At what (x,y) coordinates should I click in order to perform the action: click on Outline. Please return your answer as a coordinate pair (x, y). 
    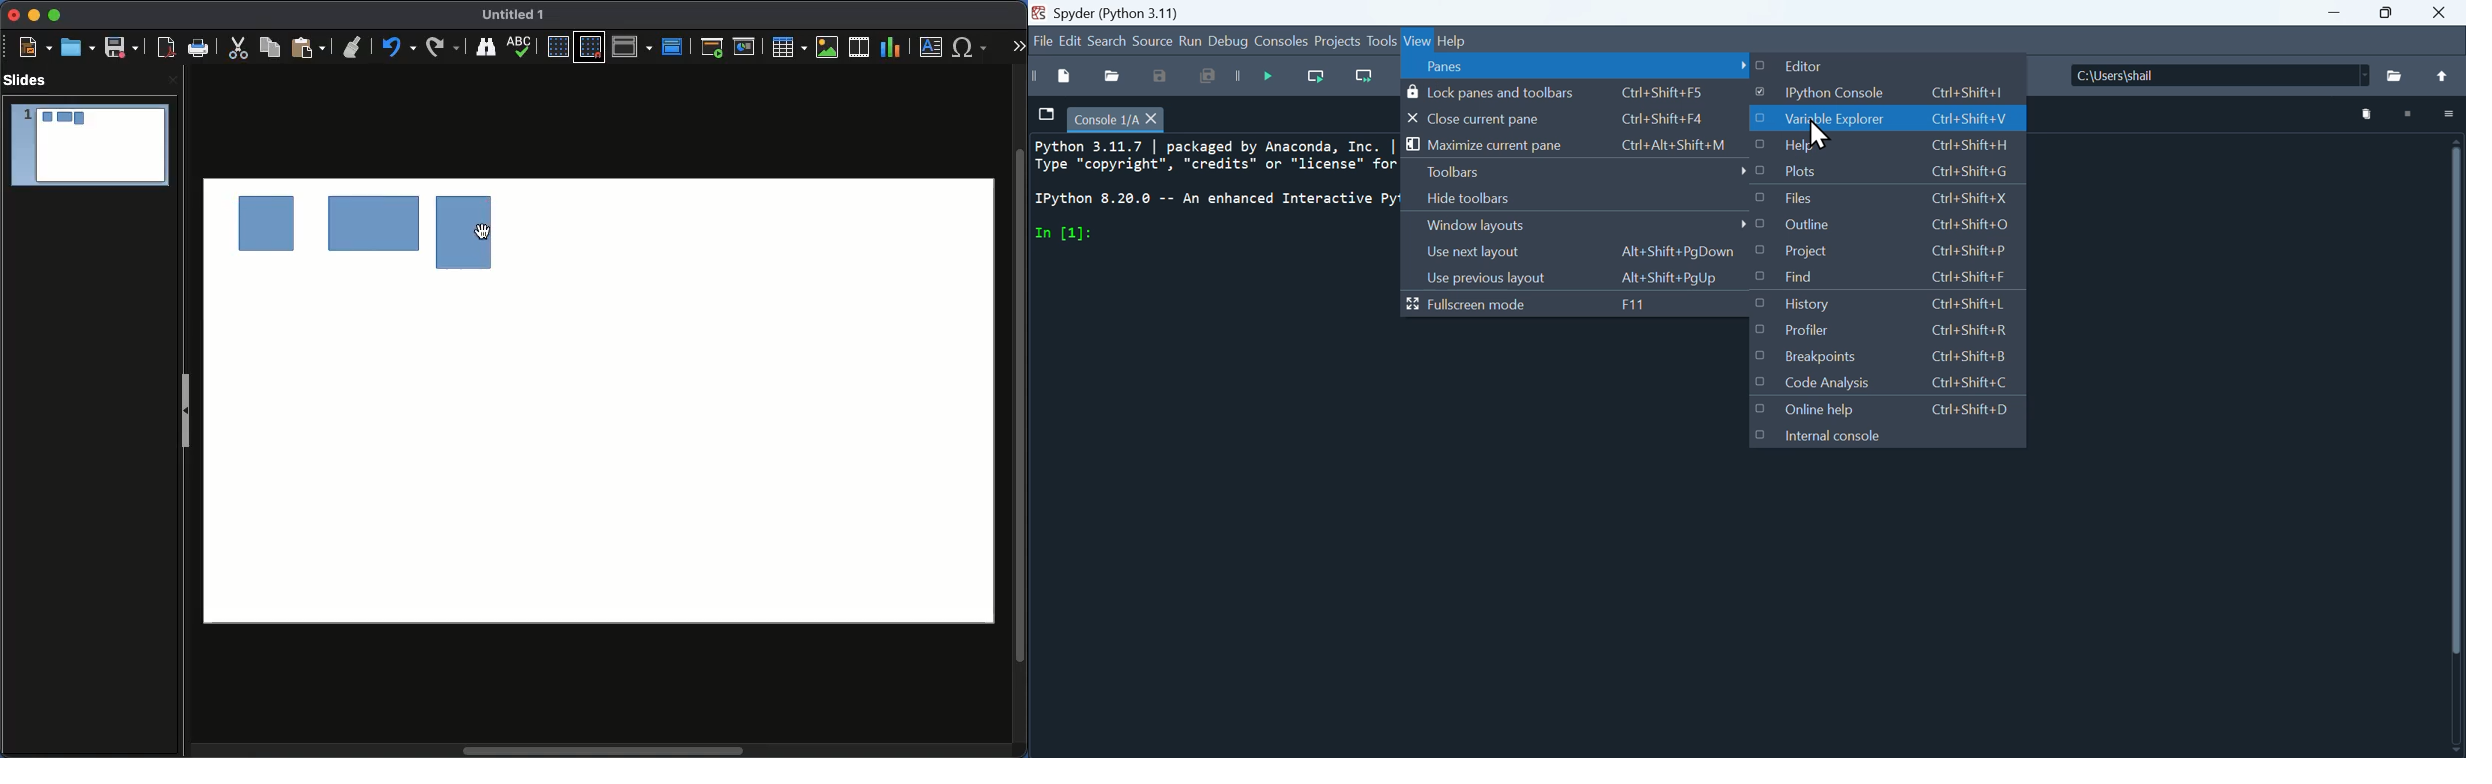
    Looking at the image, I should click on (1887, 225).